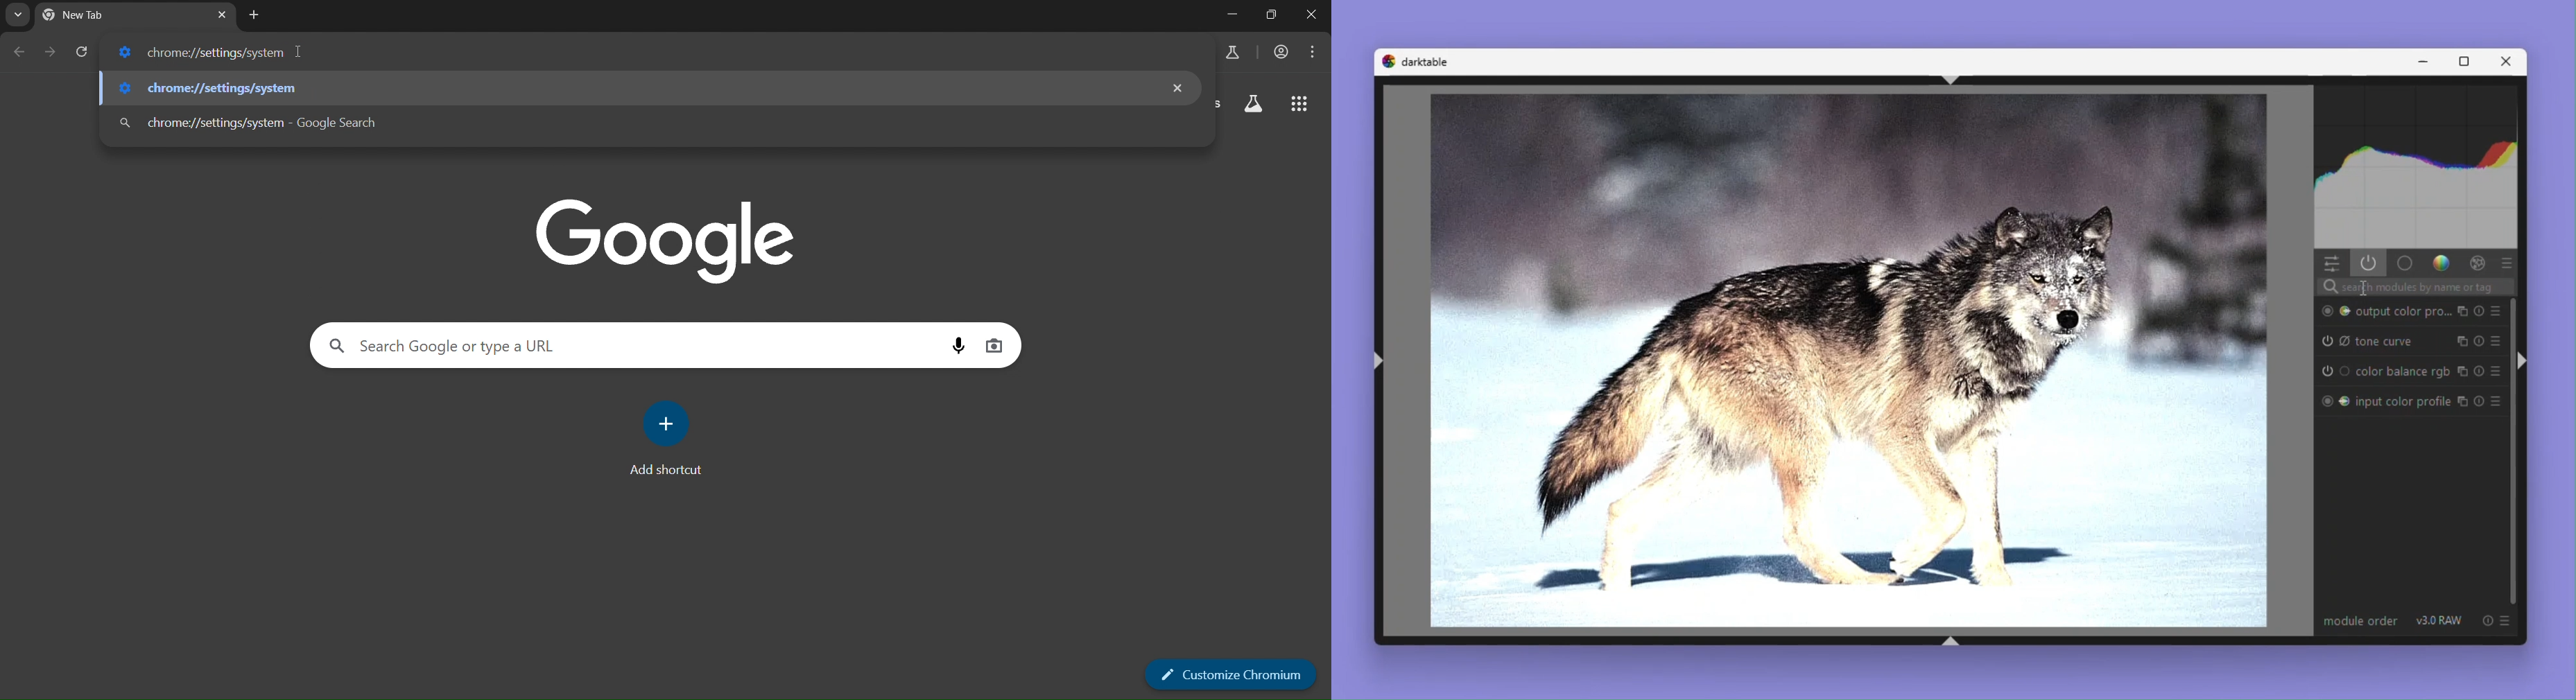 The image size is (2576, 700). Describe the element at coordinates (2499, 371) in the screenshot. I see `Preset` at that location.